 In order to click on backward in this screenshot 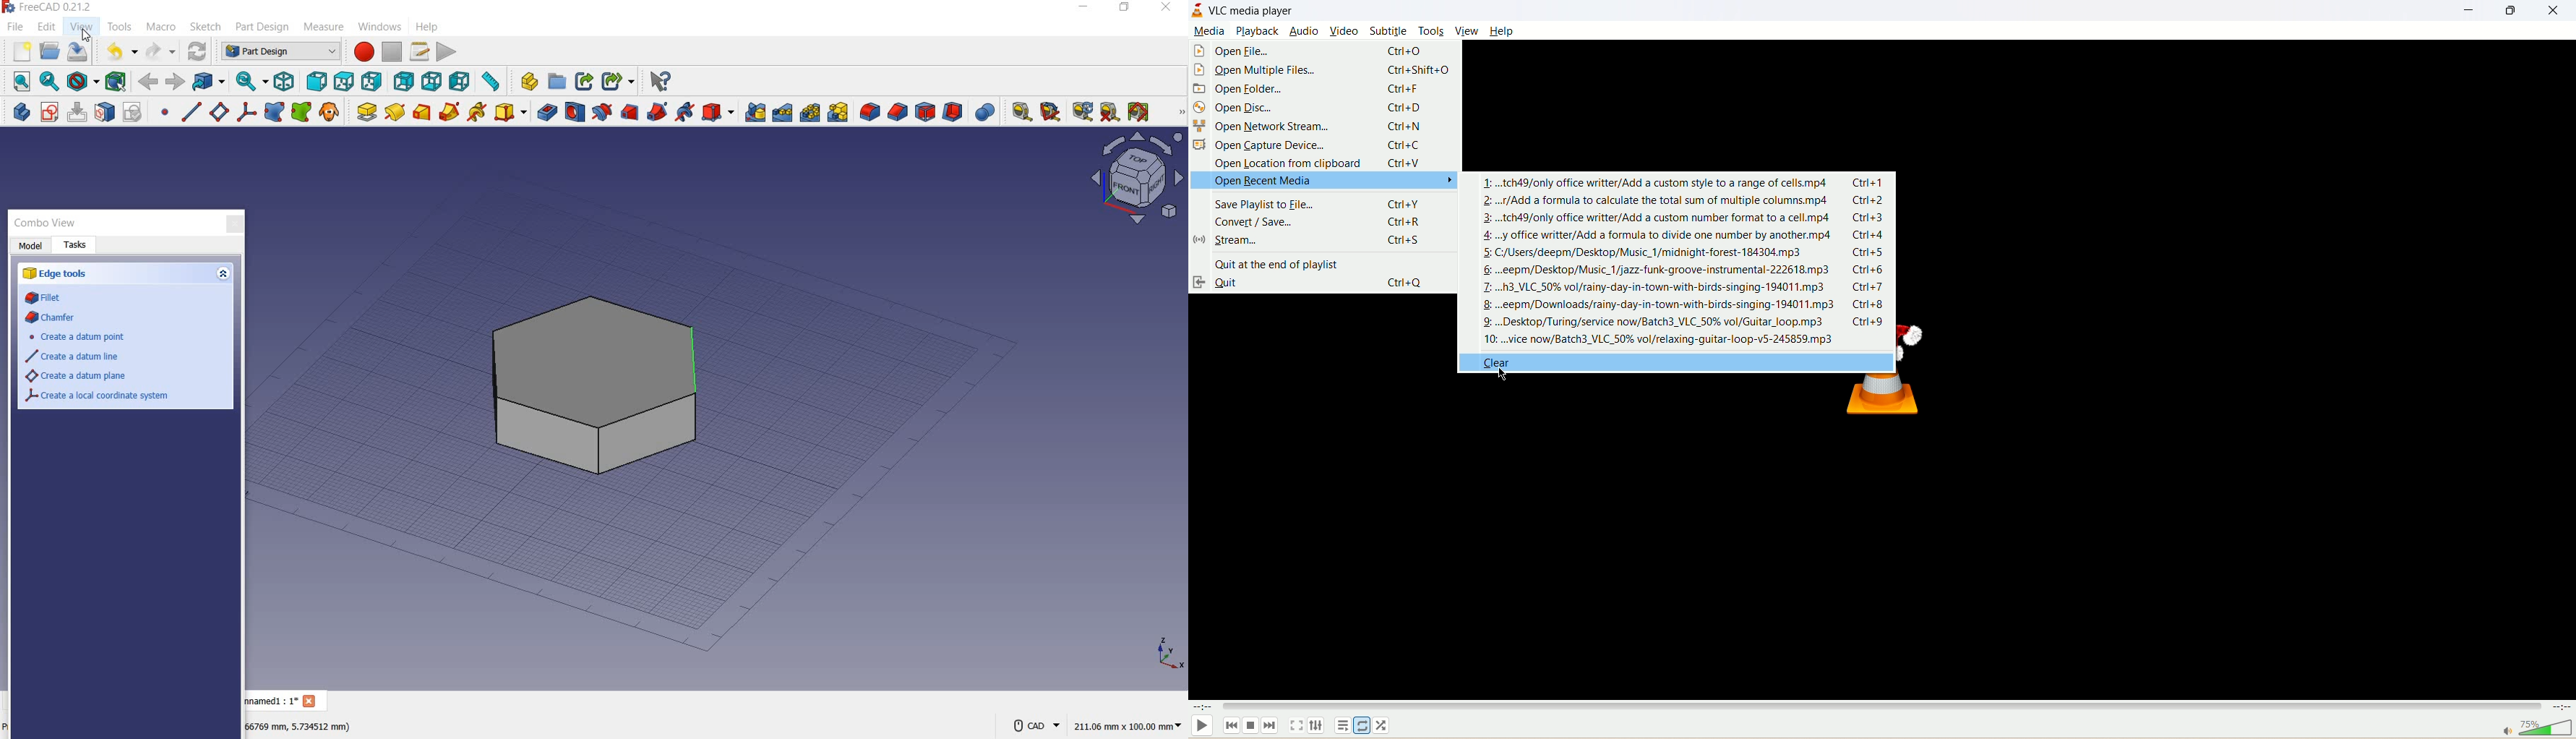, I will do `click(149, 81)`.